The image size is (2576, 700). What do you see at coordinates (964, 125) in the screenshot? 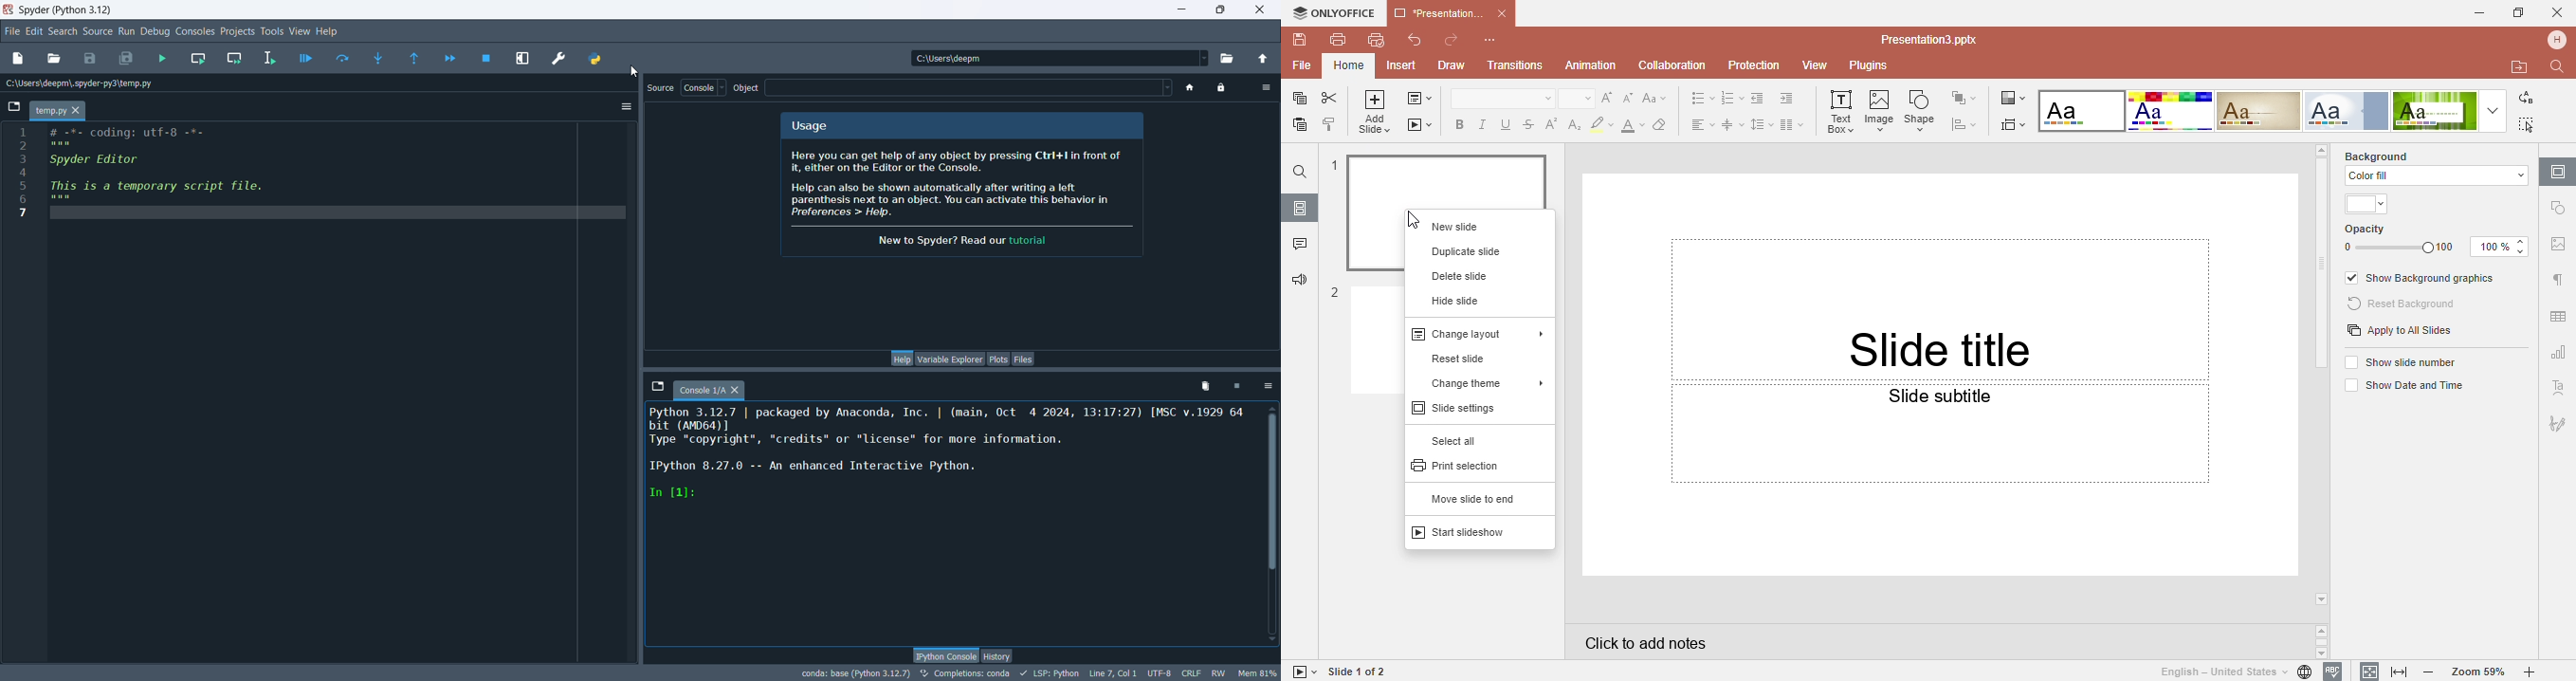
I see `usage` at bounding box center [964, 125].